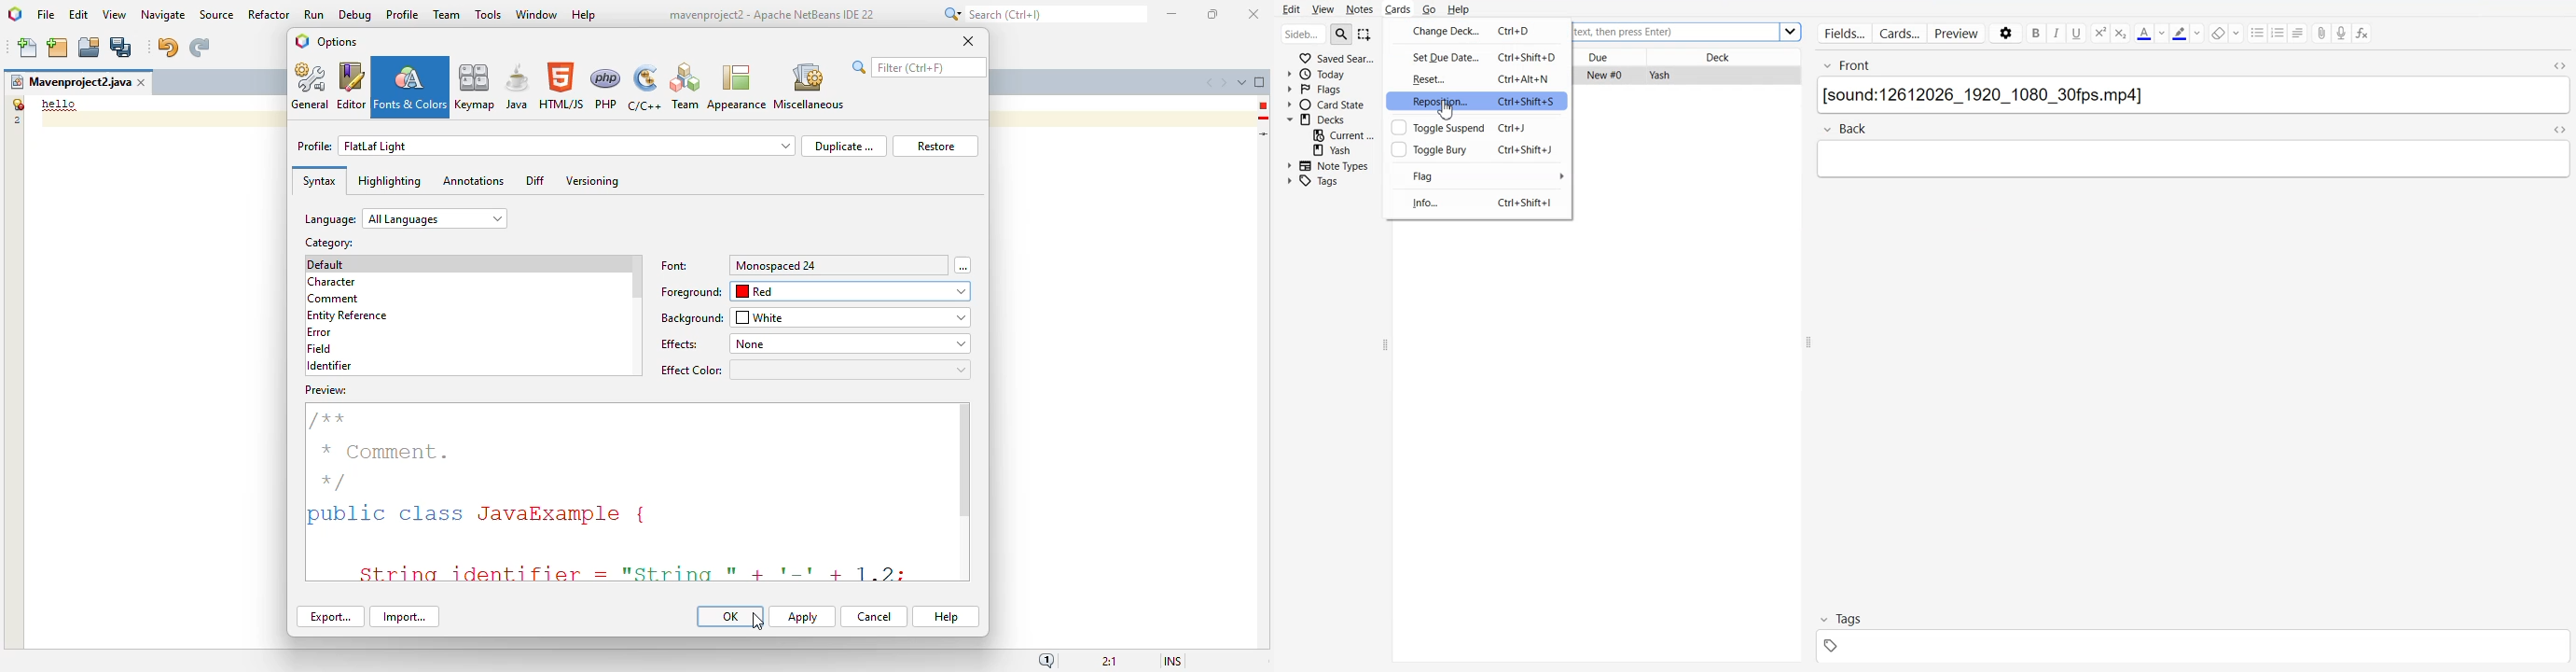 The height and width of the screenshot is (672, 2576). What do you see at coordinates (637, 278) in the screenshot?
I see `vertical scroll bar` at bounding box center [637, 278].